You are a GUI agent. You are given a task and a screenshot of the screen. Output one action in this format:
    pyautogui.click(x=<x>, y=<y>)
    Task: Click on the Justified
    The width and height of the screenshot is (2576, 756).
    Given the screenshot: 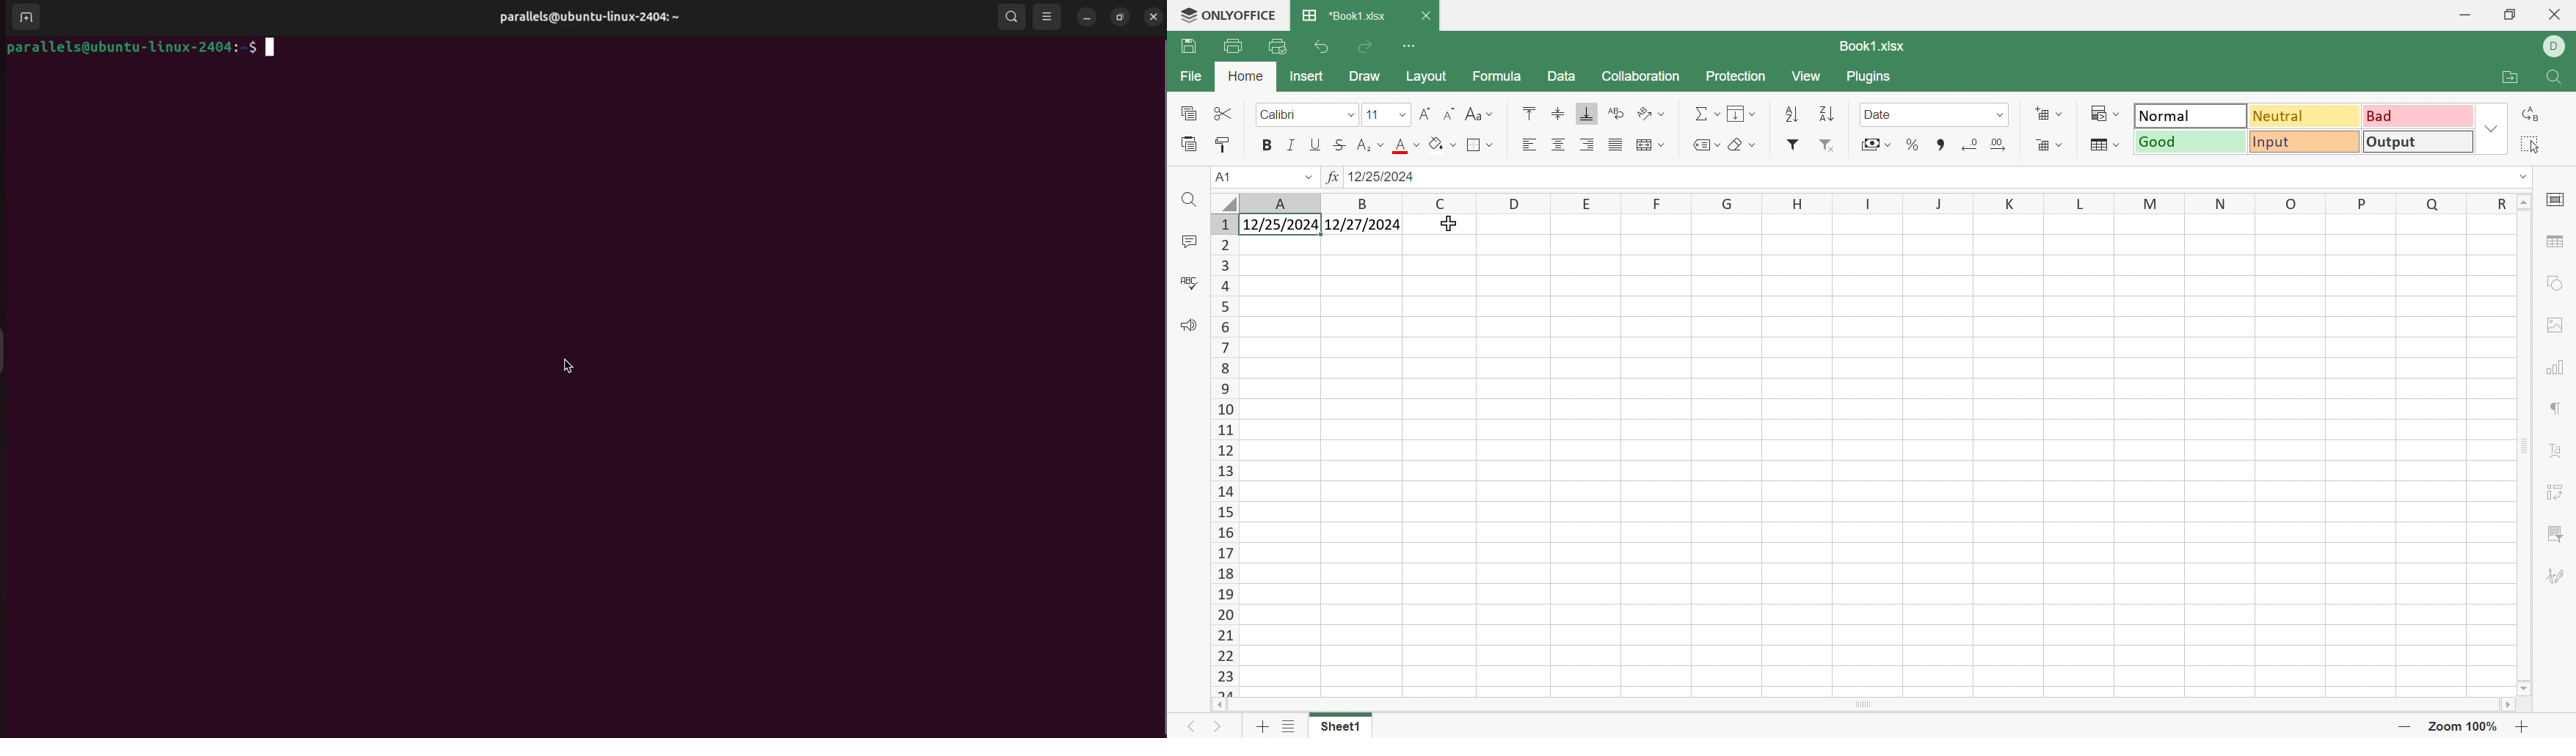 What is the action you would take?
    pyautogui.click(x=1615, y=143)
    